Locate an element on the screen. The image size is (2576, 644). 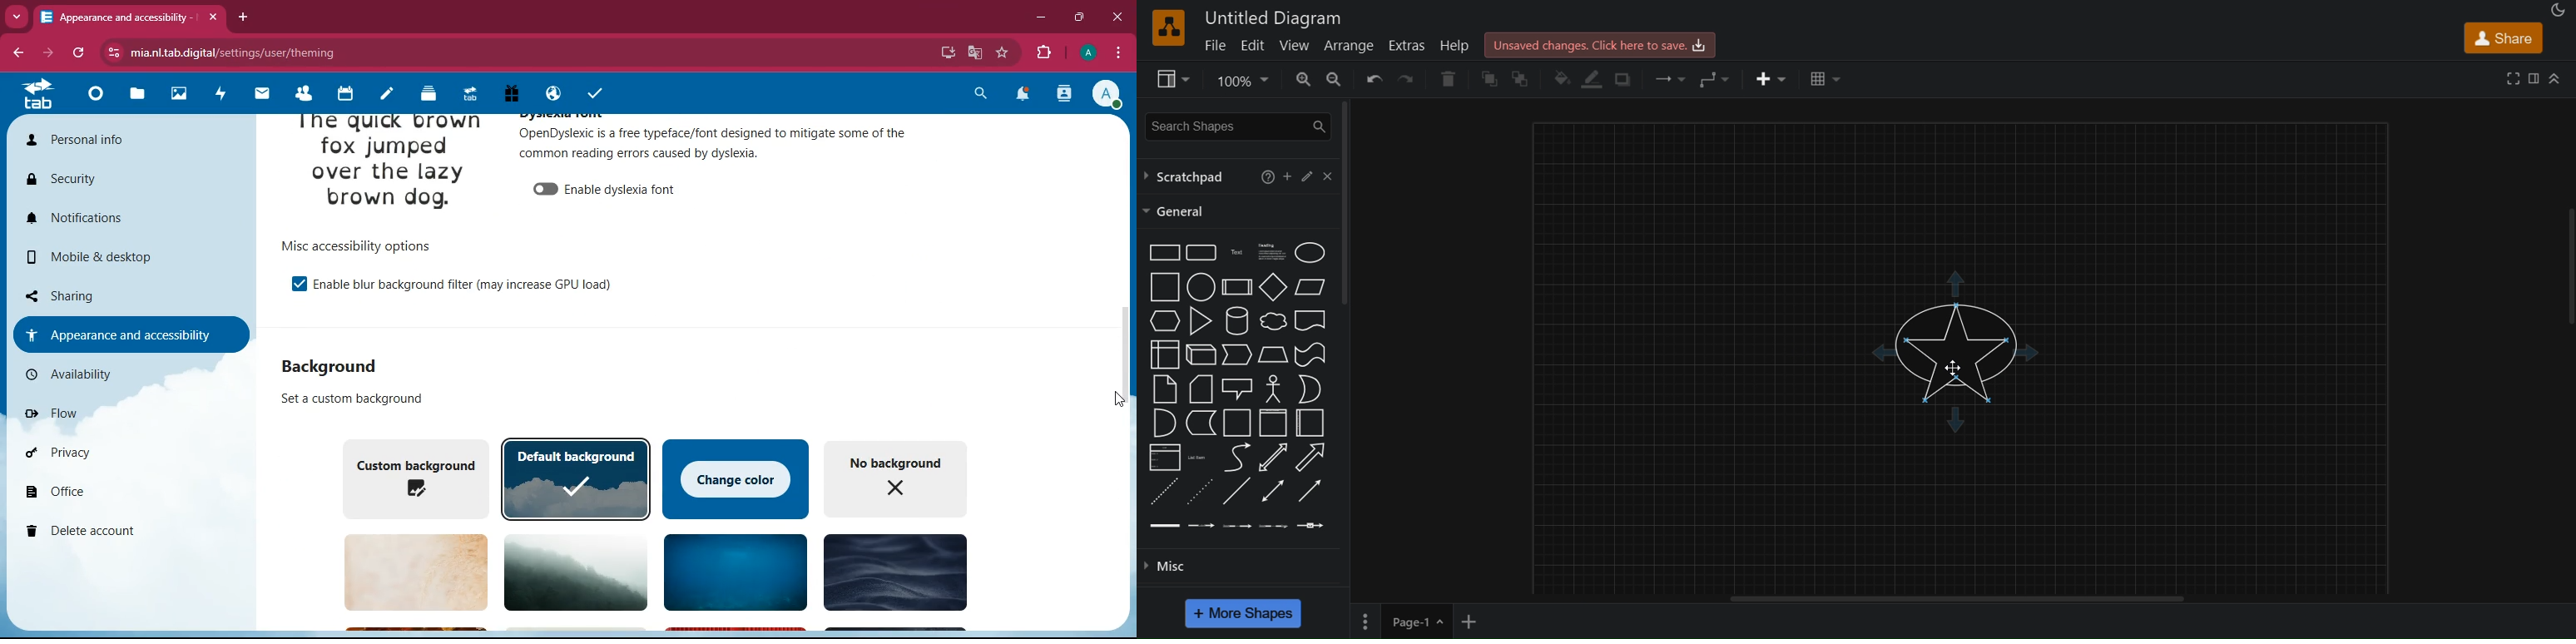
vertical scroll bar is located at coordinates (1344, 206).